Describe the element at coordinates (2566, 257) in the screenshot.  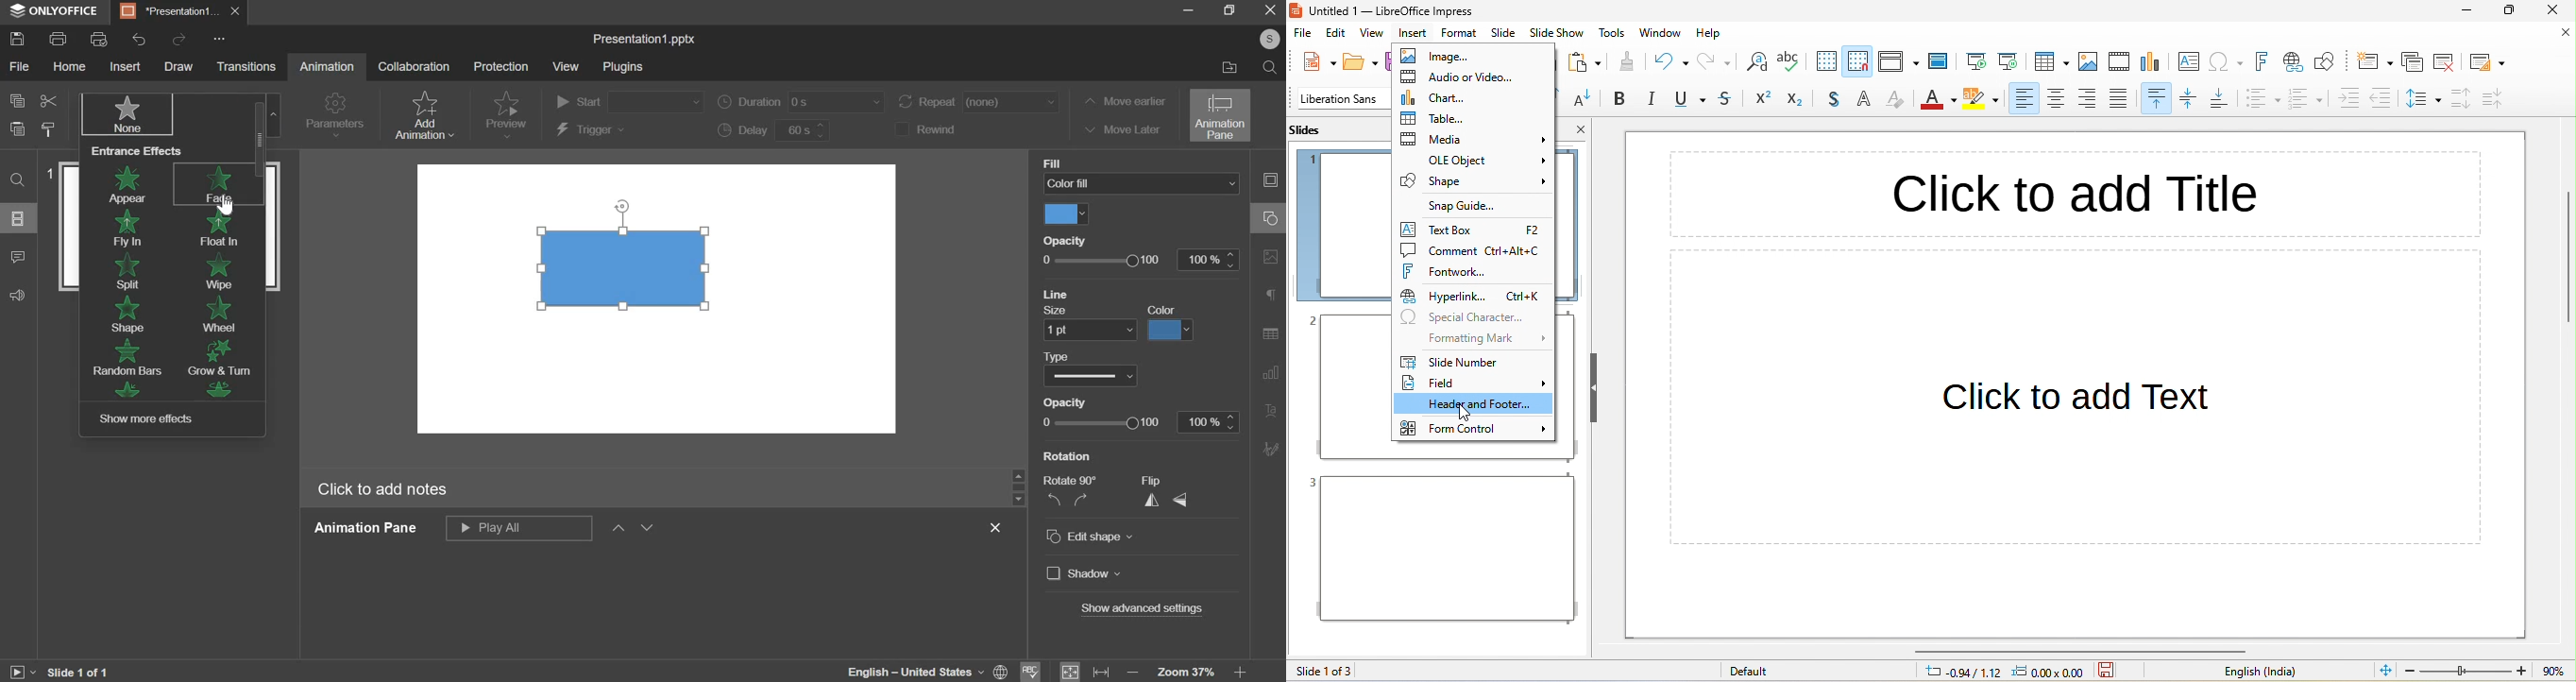
I see `vertical scroll bar` at that location.